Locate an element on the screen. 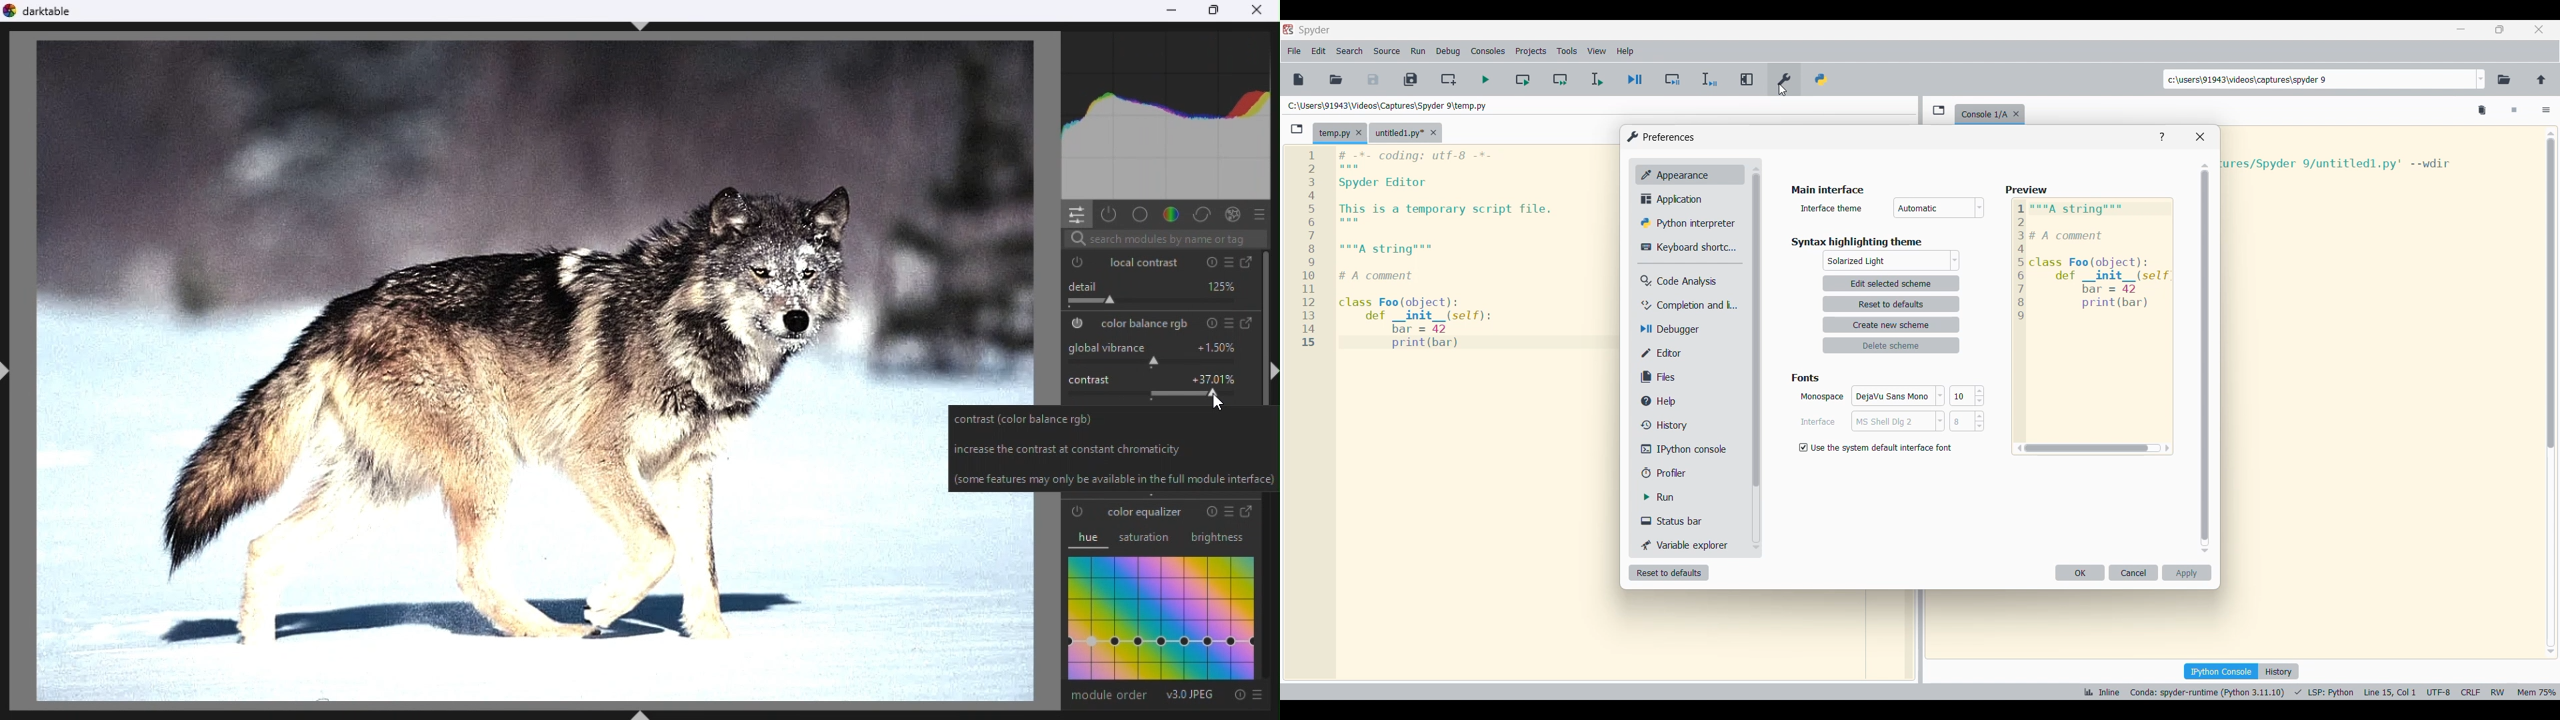  Software logo is located at coordinates (1289, 29).